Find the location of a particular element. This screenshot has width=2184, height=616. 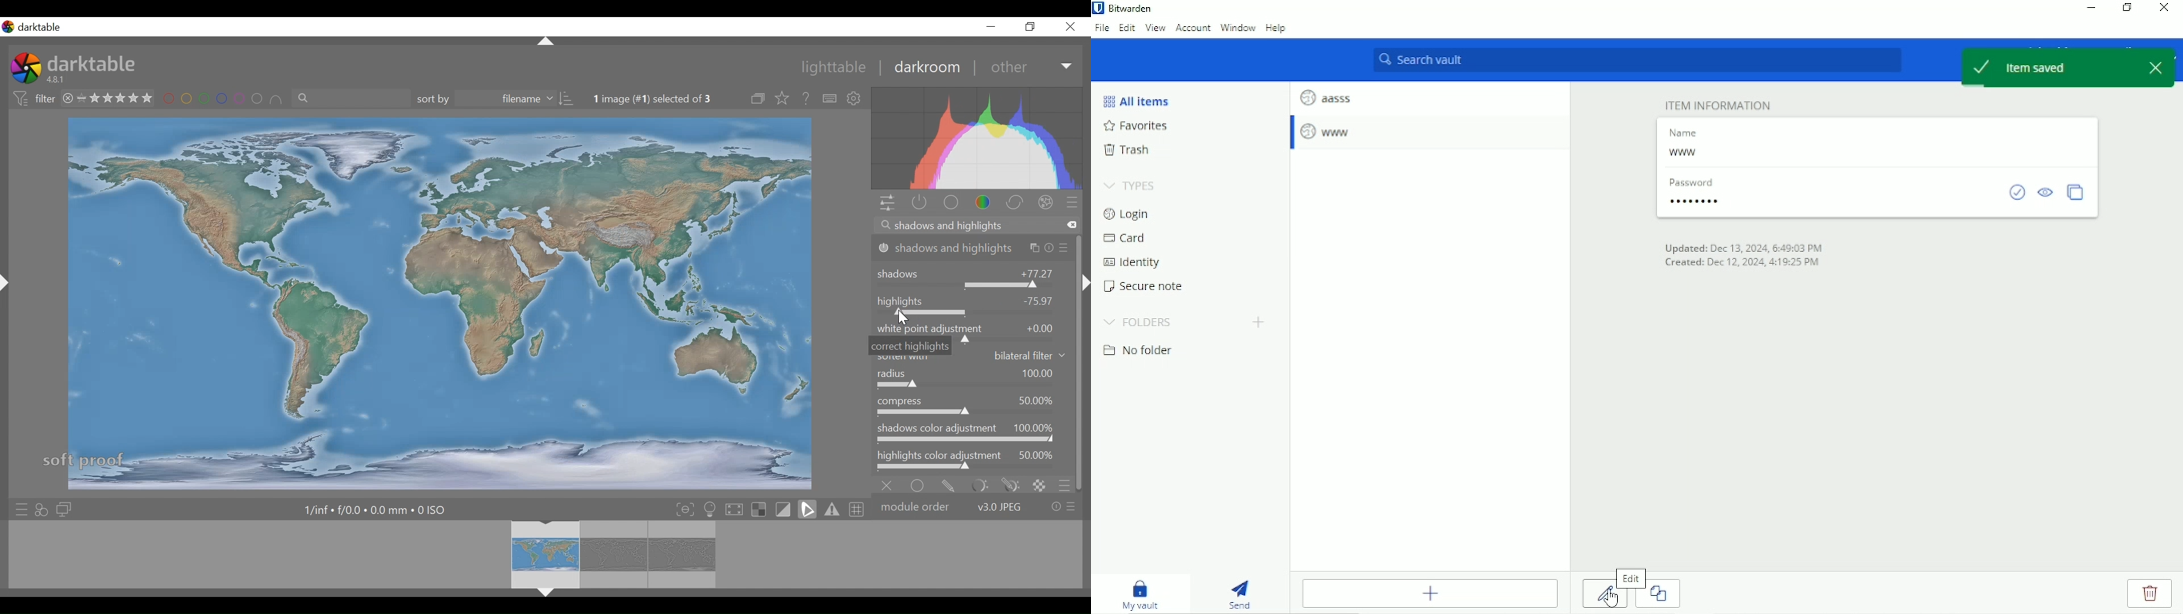

toggle focus-peaking mode is located at coordinates (685, 509).